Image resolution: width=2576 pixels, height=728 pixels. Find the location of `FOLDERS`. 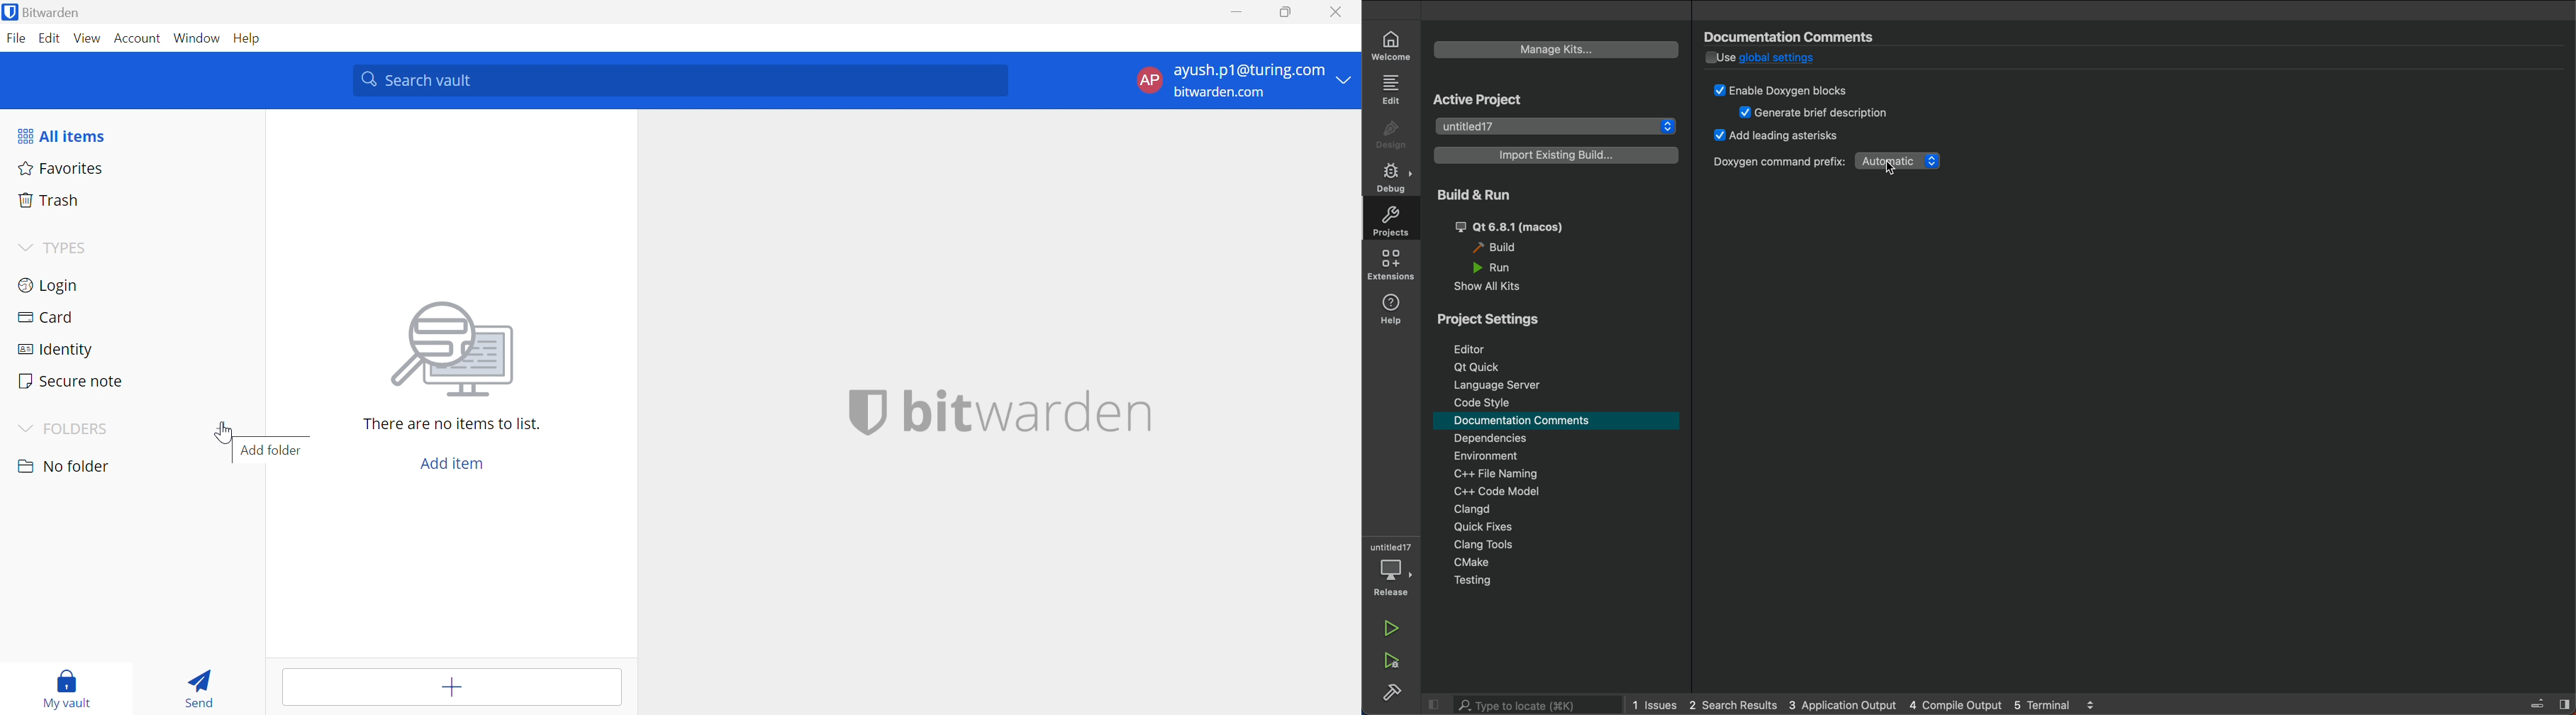

FOLDERS is located at coordinates (78, 429).